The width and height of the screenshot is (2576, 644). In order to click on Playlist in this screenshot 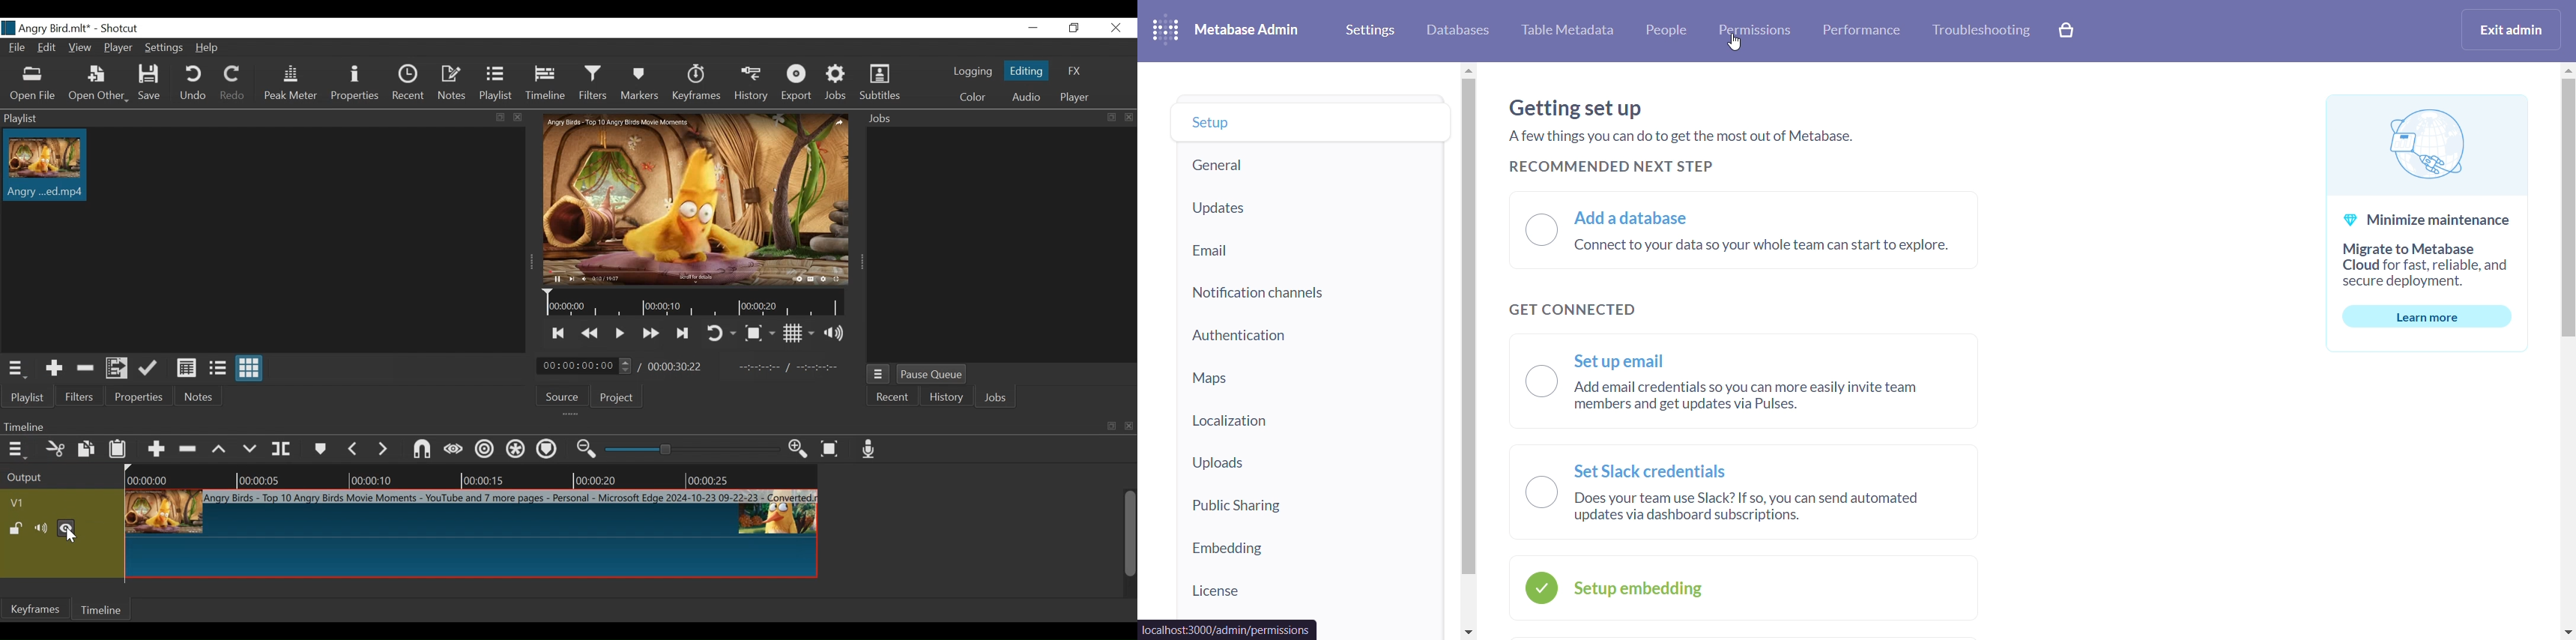, I will do `click(499, 84)`.